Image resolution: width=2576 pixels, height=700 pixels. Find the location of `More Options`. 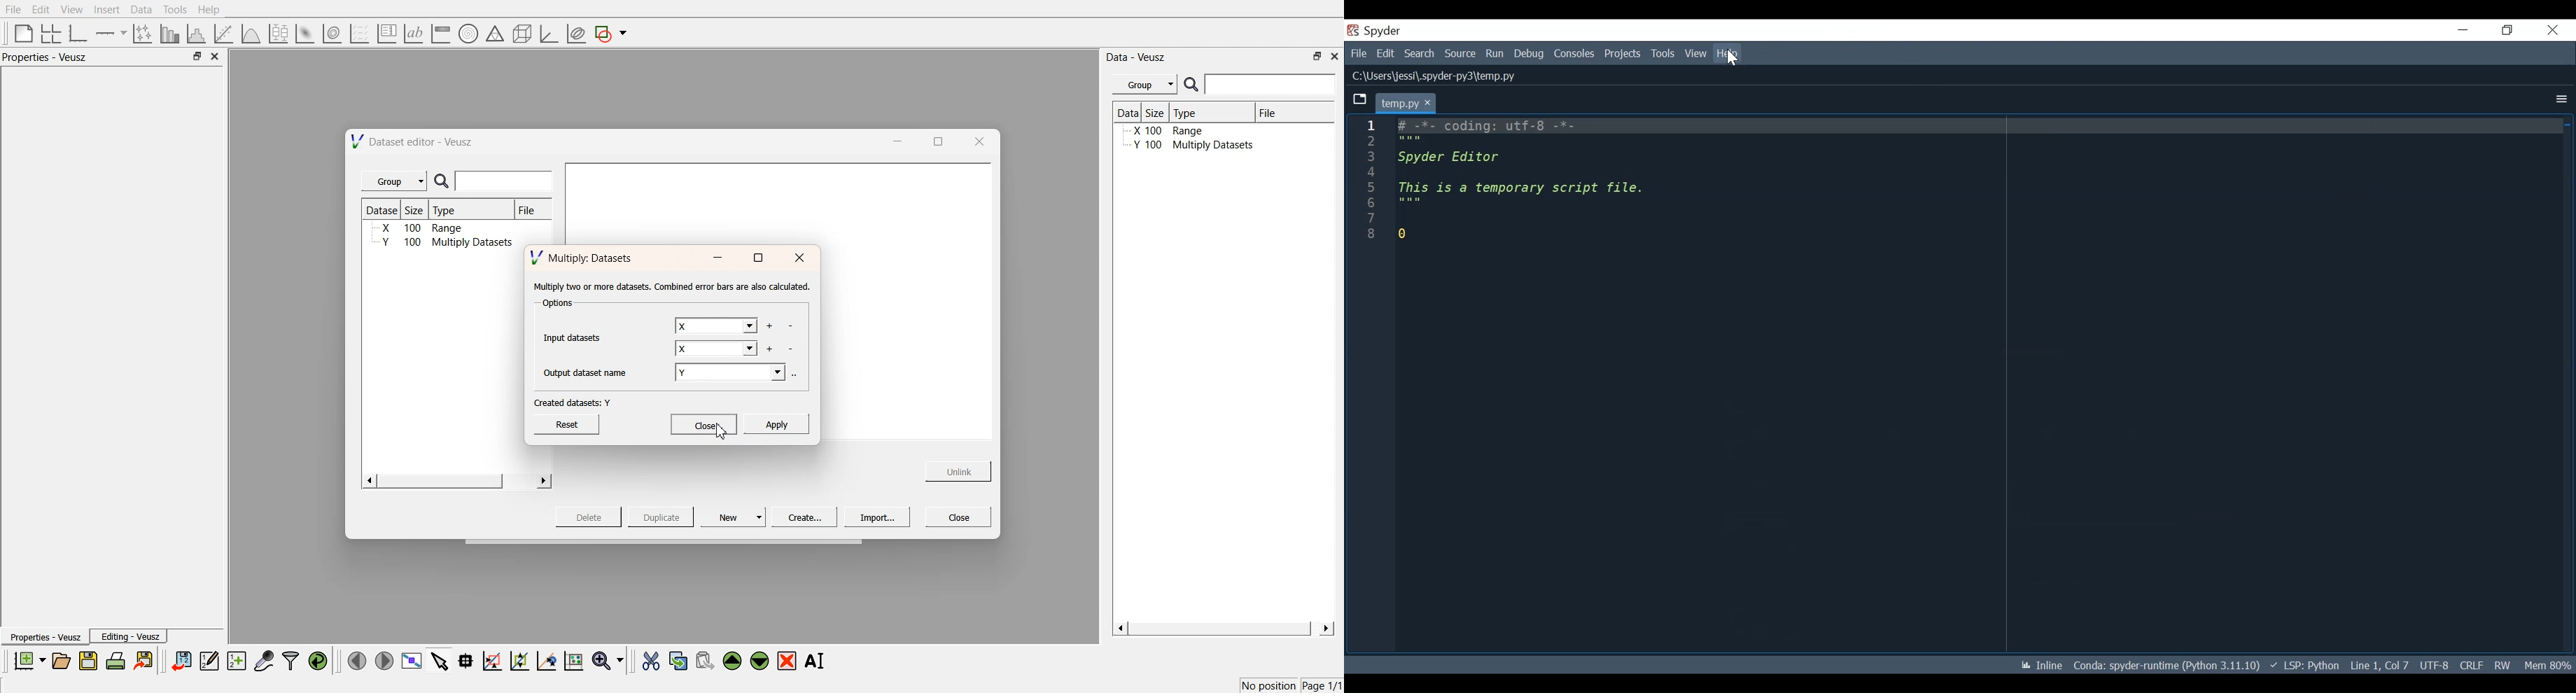

More Options is located at coordinates (2559, 100).